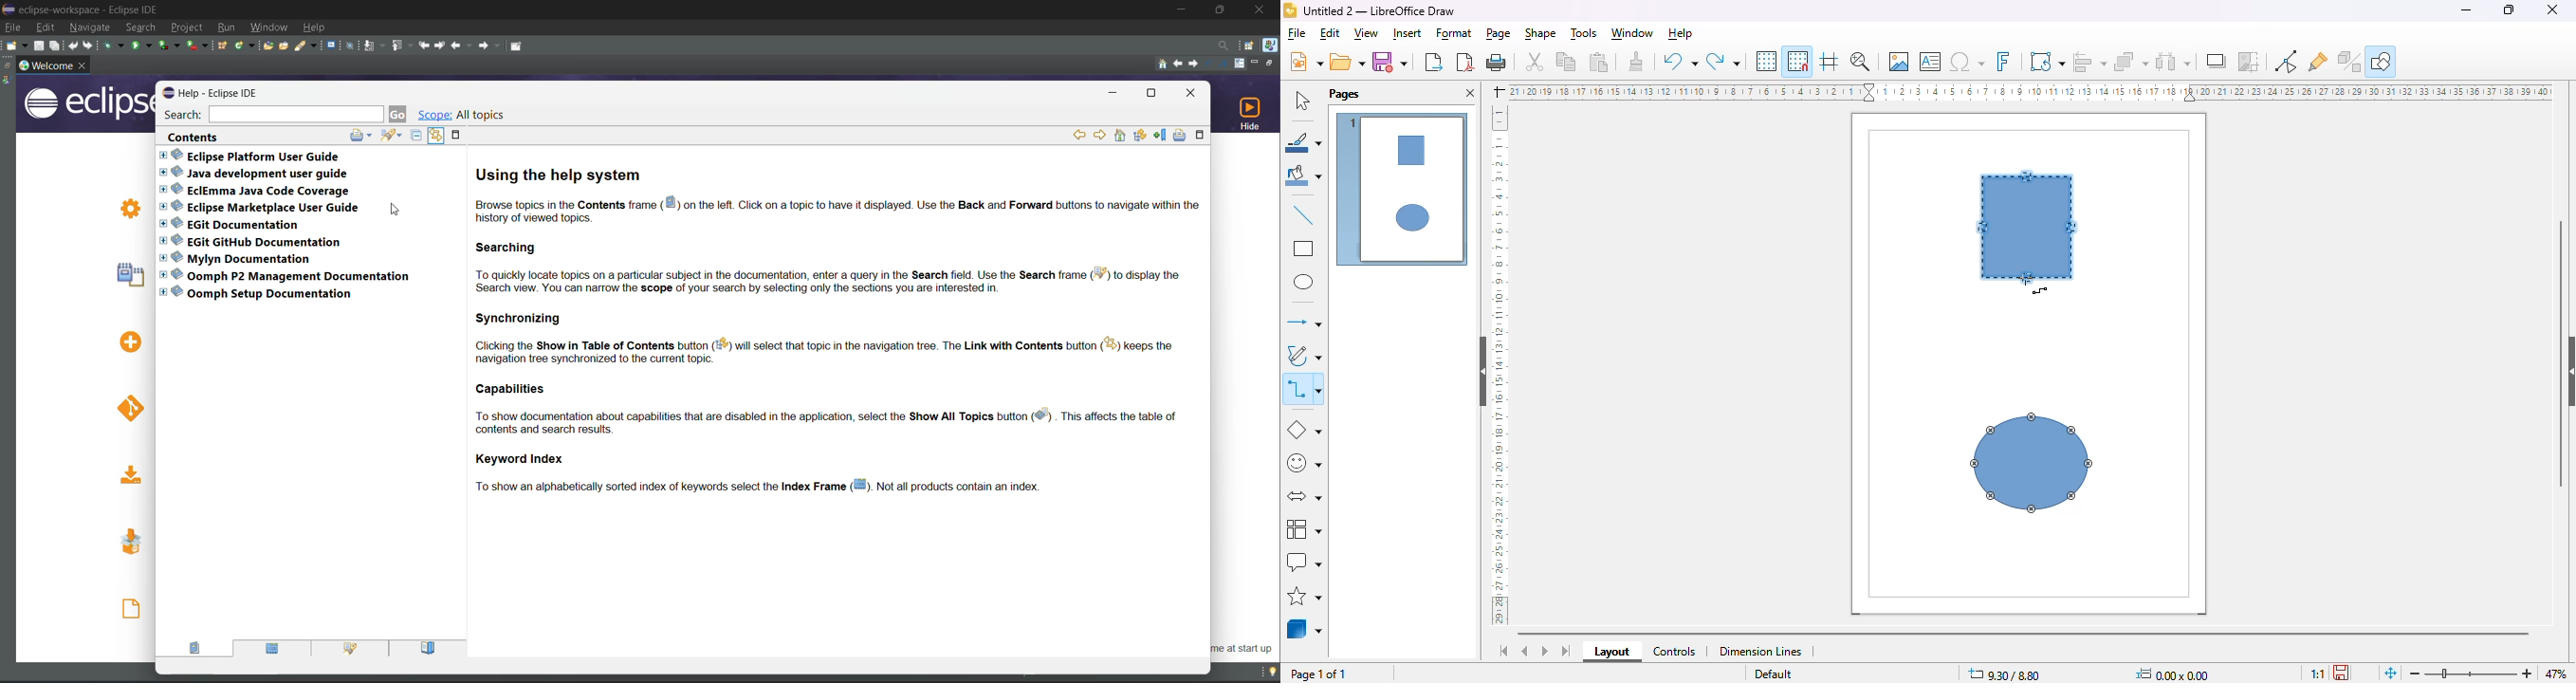 The height and width of the screenshot is (700, 2576). I want to click on arrange, so click(2131, 62).